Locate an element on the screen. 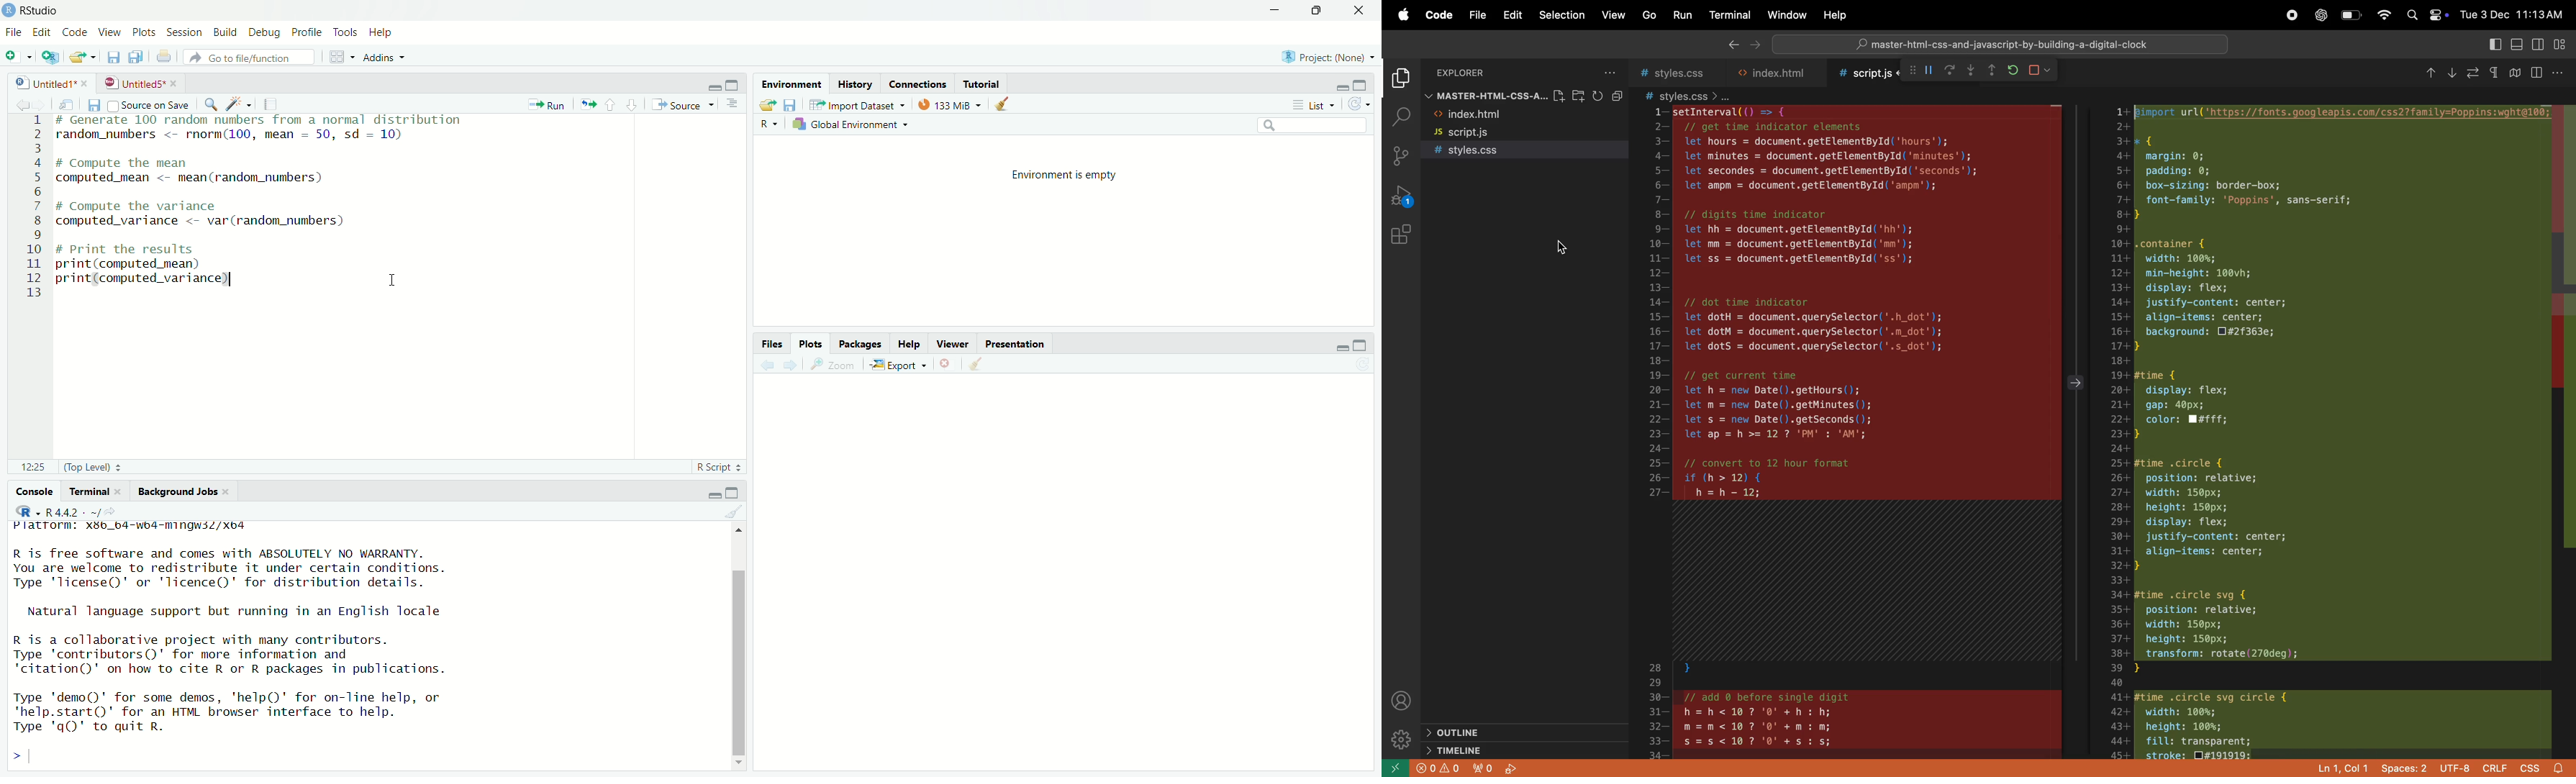  background jobs is located at coordinates (178, 490).